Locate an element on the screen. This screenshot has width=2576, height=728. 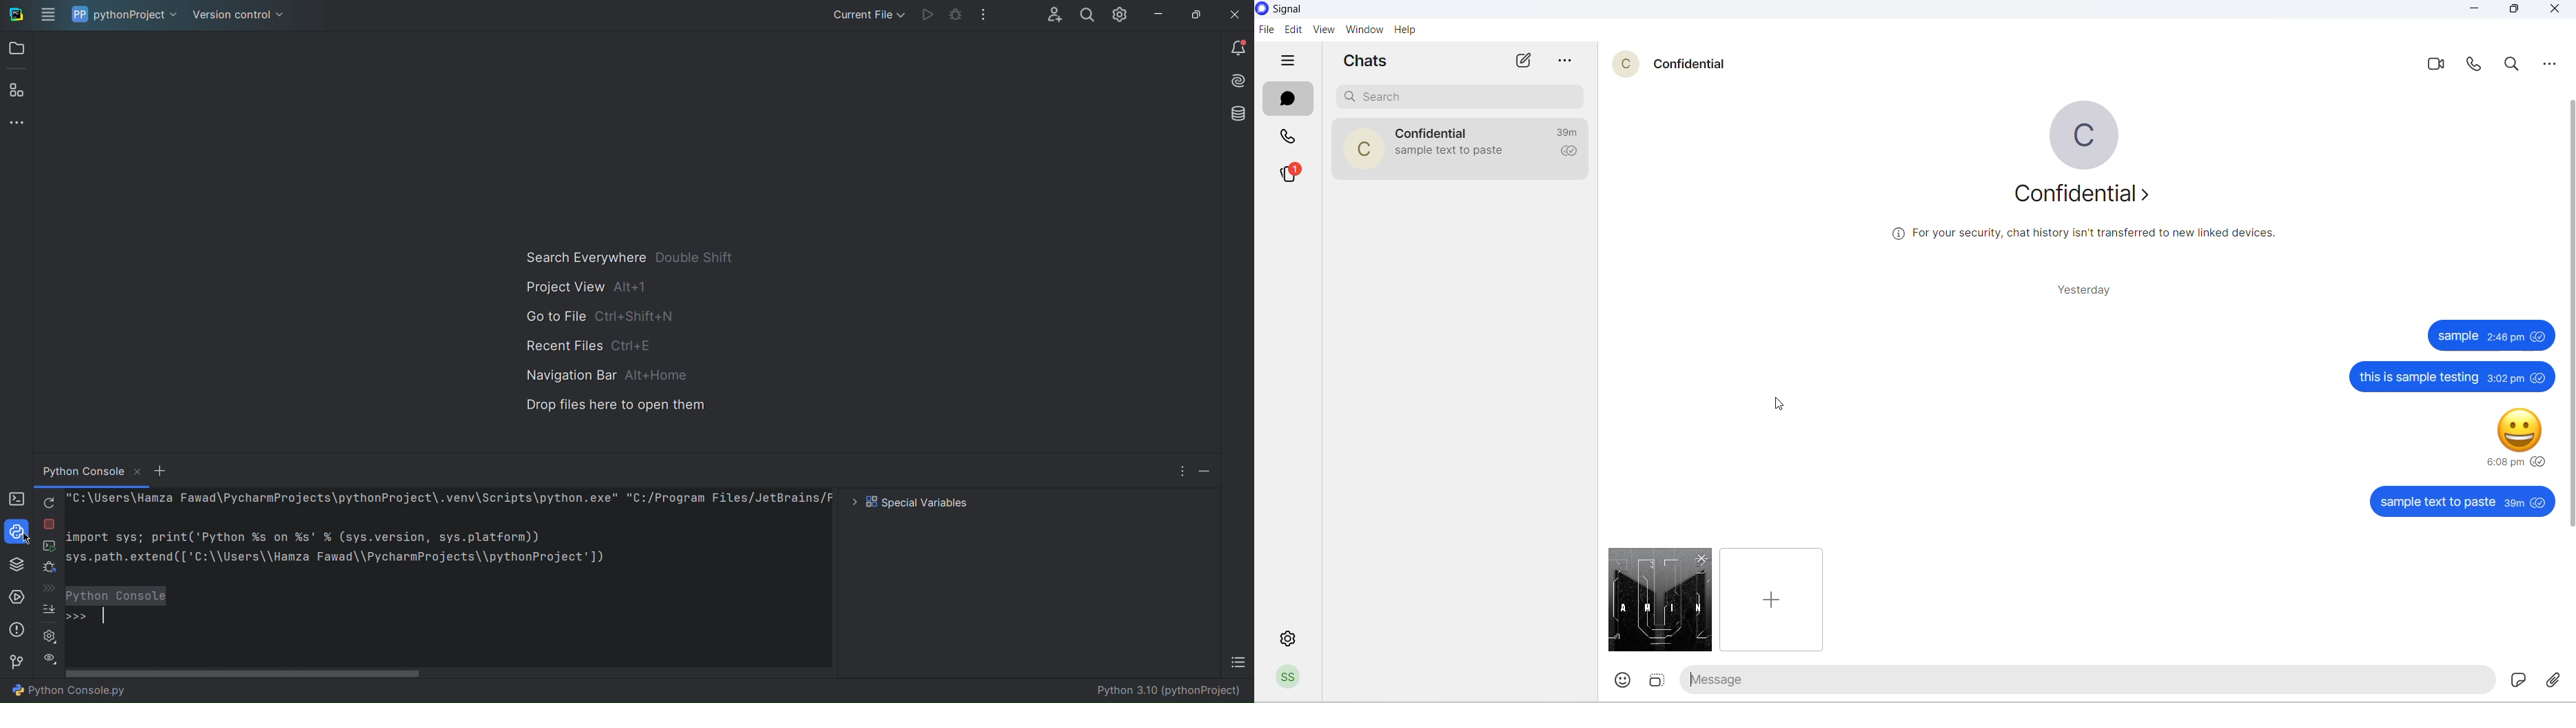
voice call is located at coordinates (2477, 68).